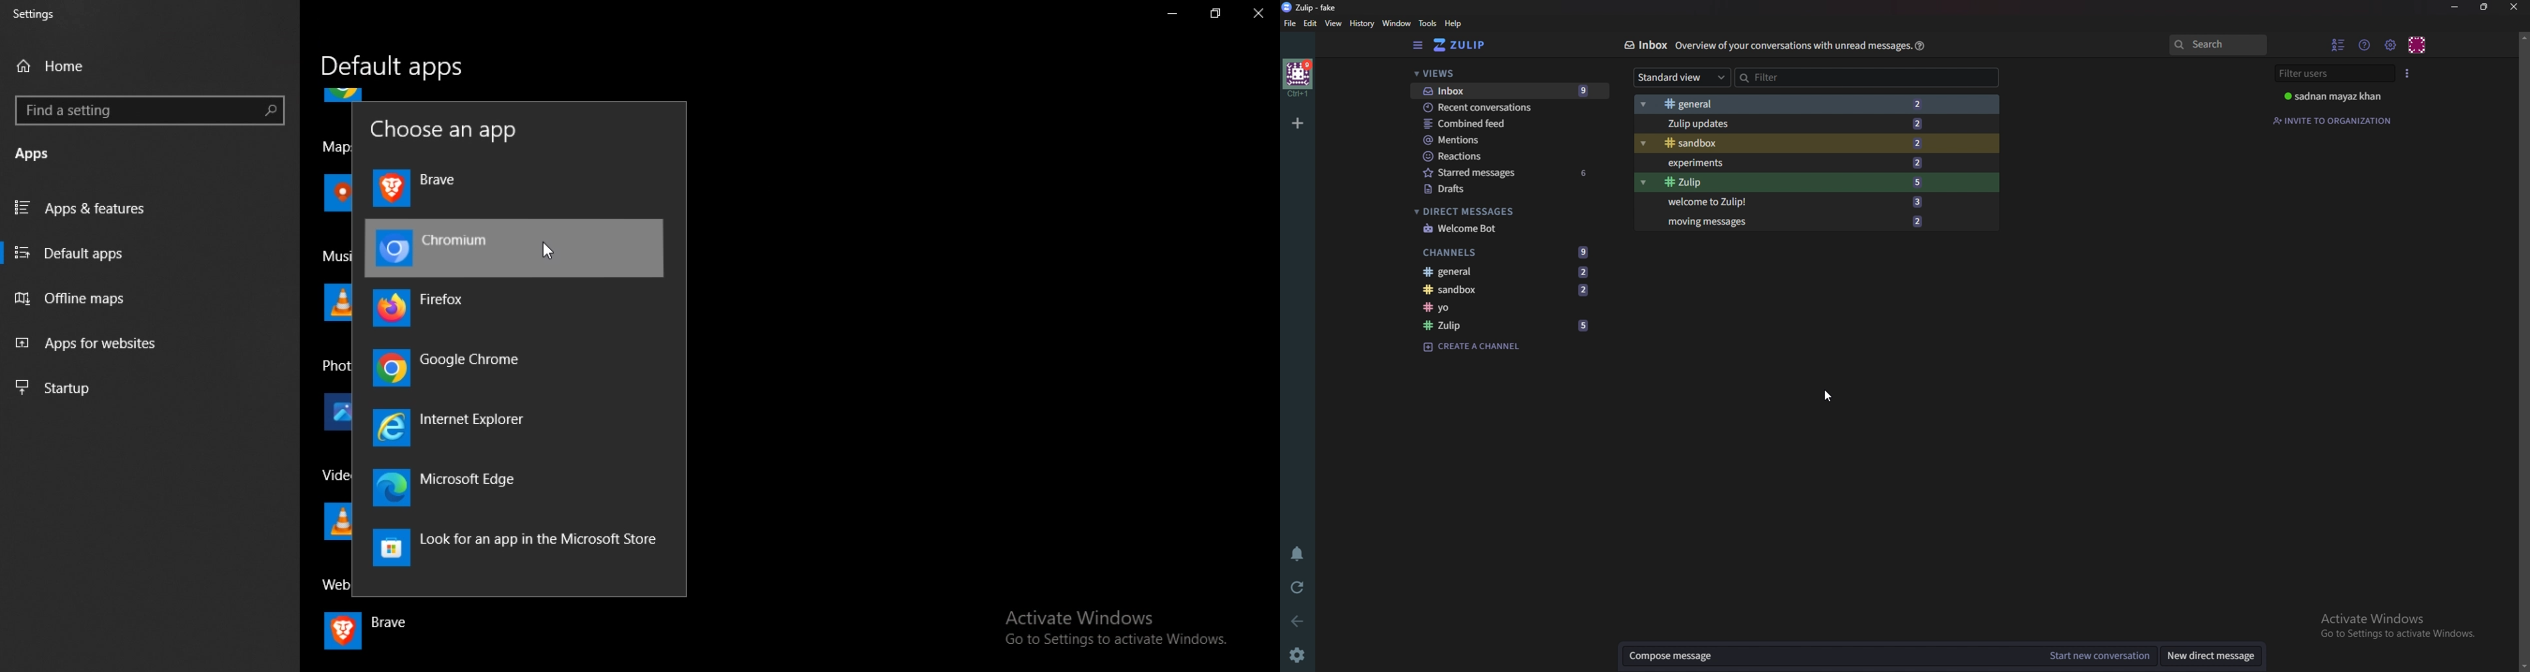 This screenshot has width=2548, height=672. Describe the element at coordinates (58, 65) in the screenshot. I see `home` at that location.